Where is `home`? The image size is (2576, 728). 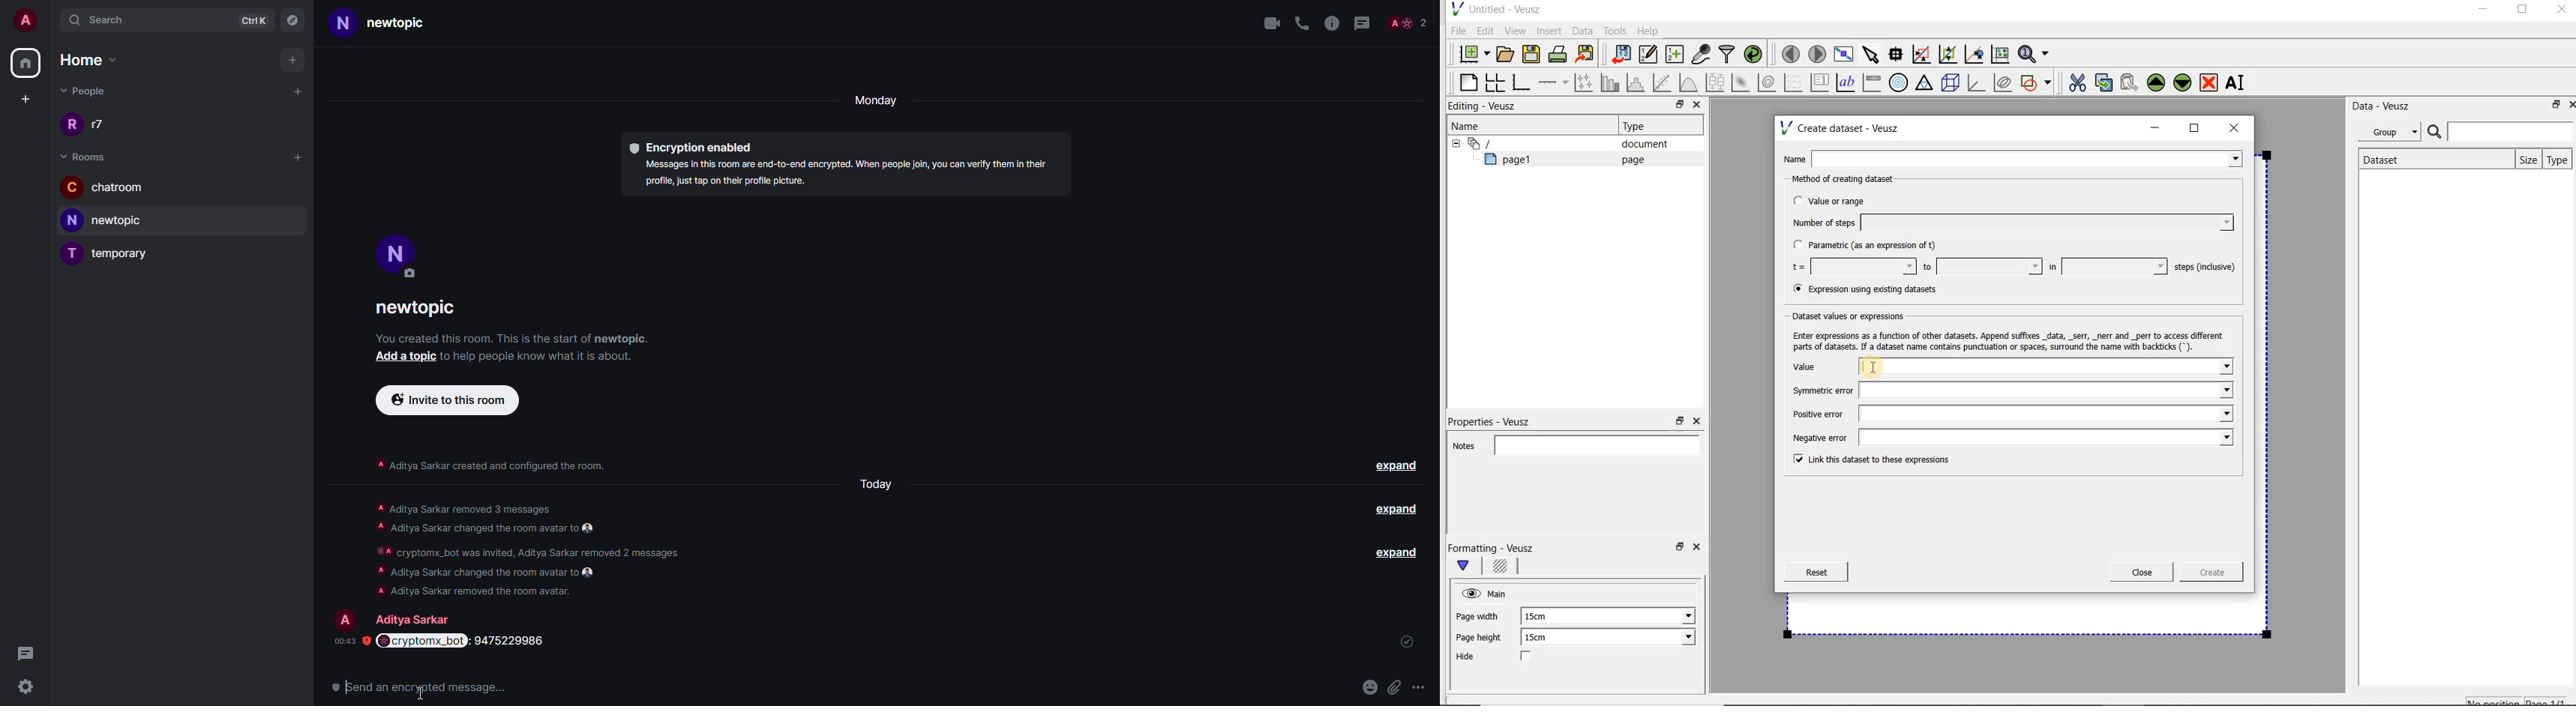
home is located at coordinates (25, 64).